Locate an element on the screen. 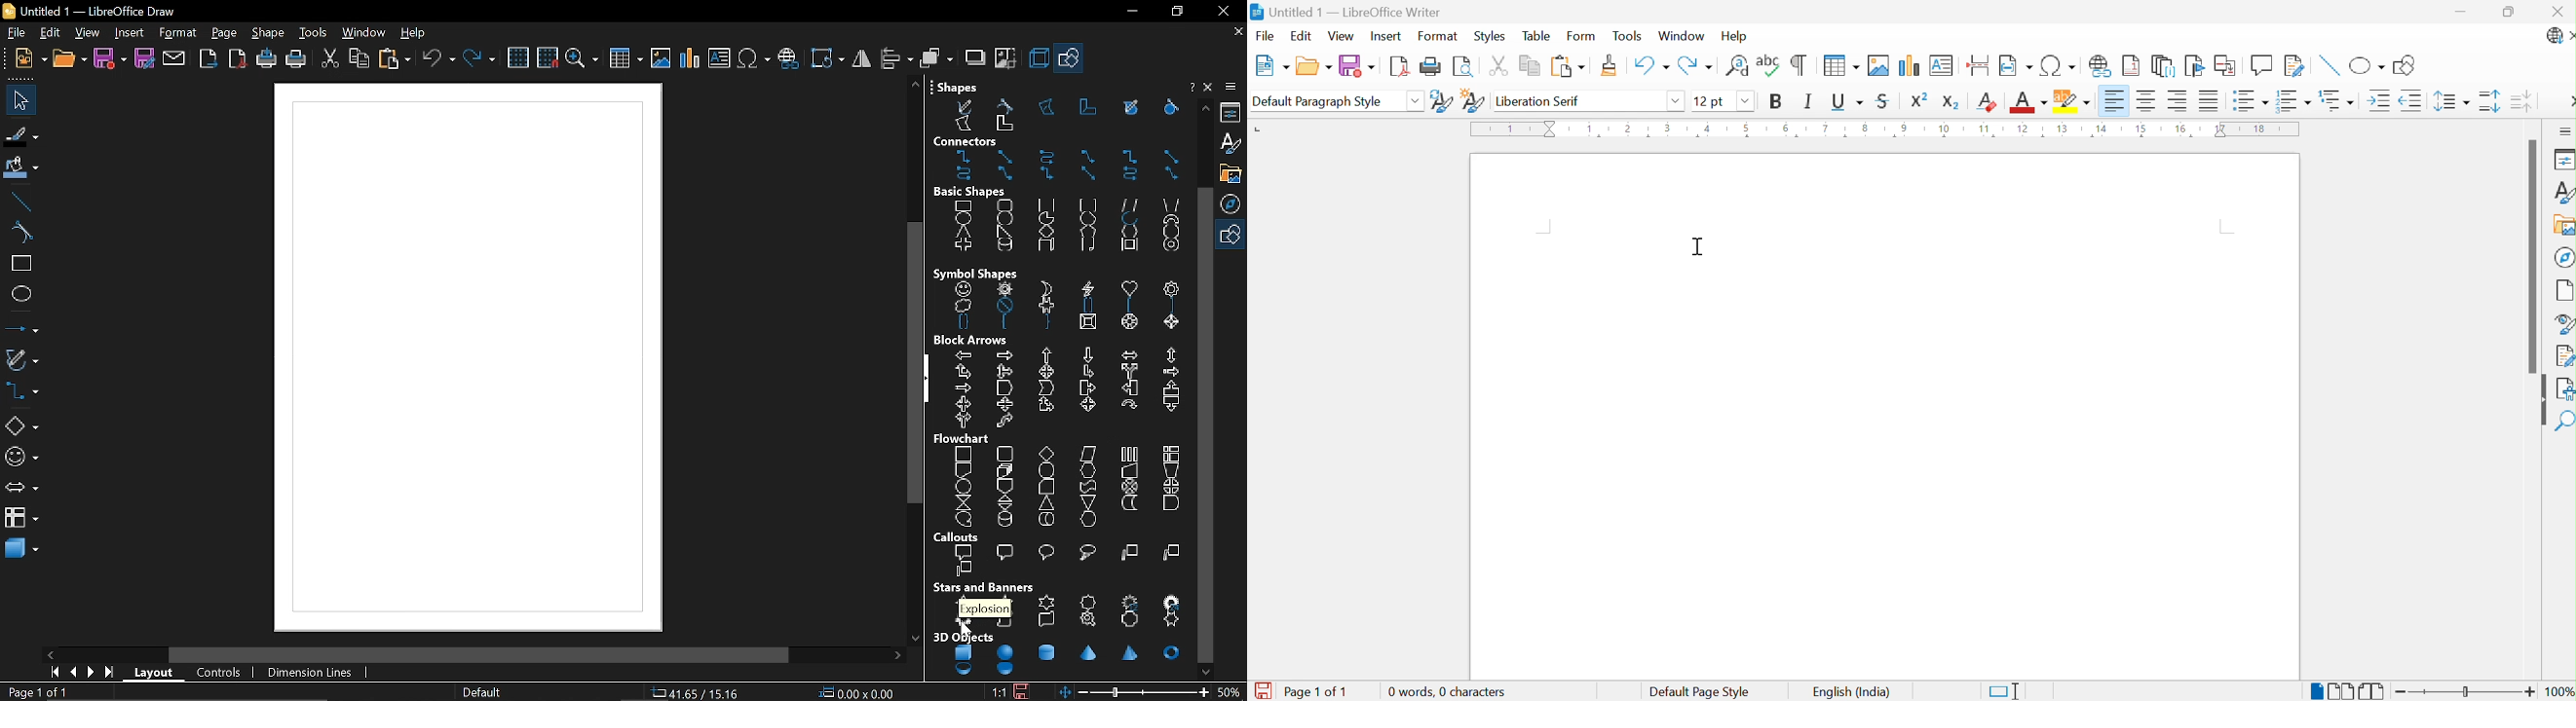 The width and height of the screenshot is (2576, 728). go to first page is located at coordinates (57, 674).